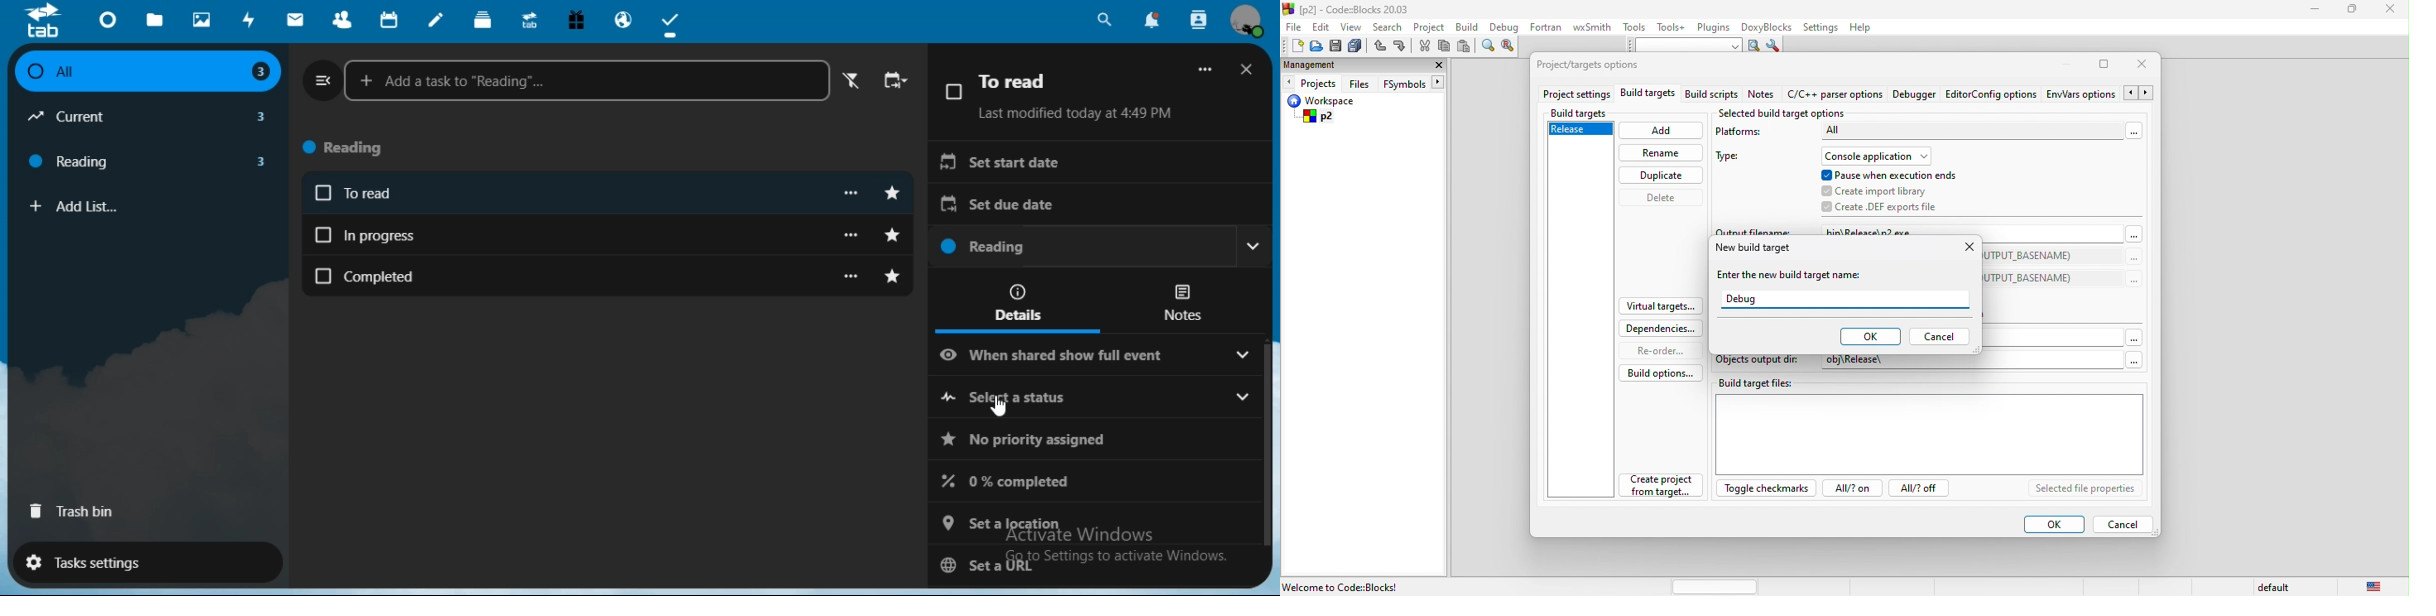 The height and width of the screenshot is (616, 2436). What do you see at coordinates (146, 160) in the screenshot?
I see `reading` at bounding box center [146, 160].